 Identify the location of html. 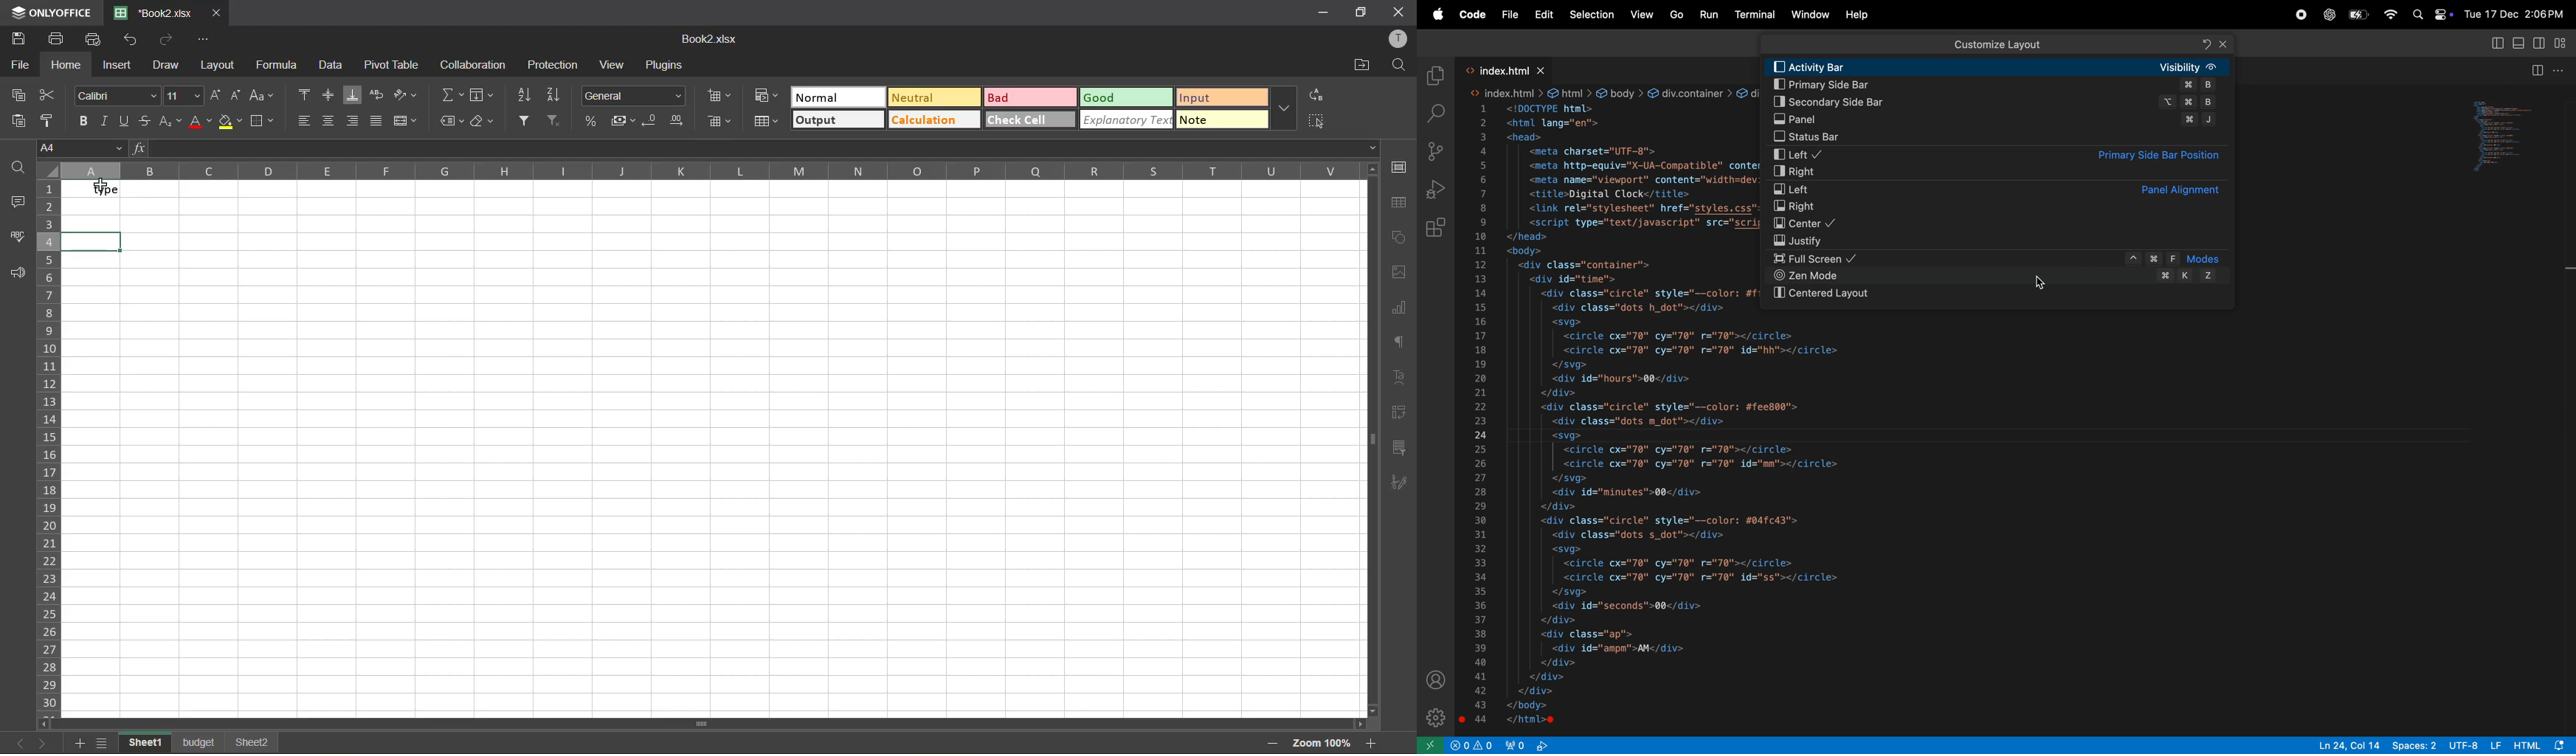
(2542, 744).